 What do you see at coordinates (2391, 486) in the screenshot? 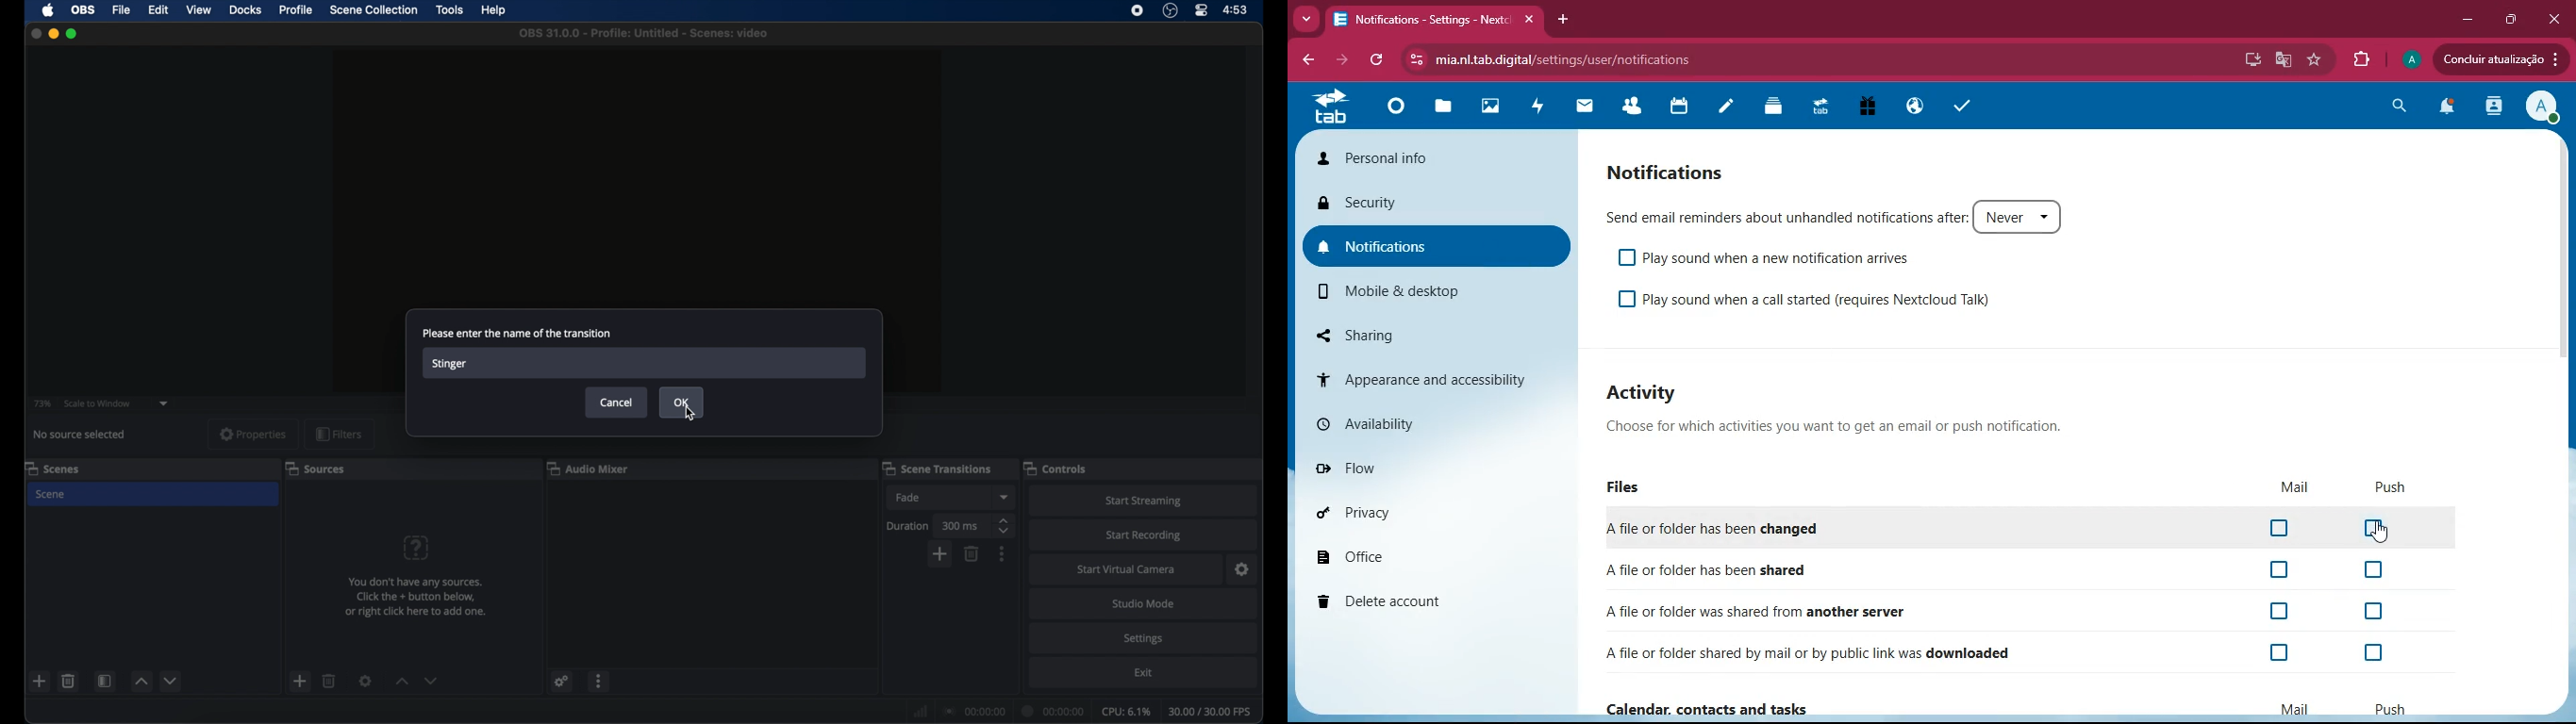
I see `push` at bounding box center [2391, 486].